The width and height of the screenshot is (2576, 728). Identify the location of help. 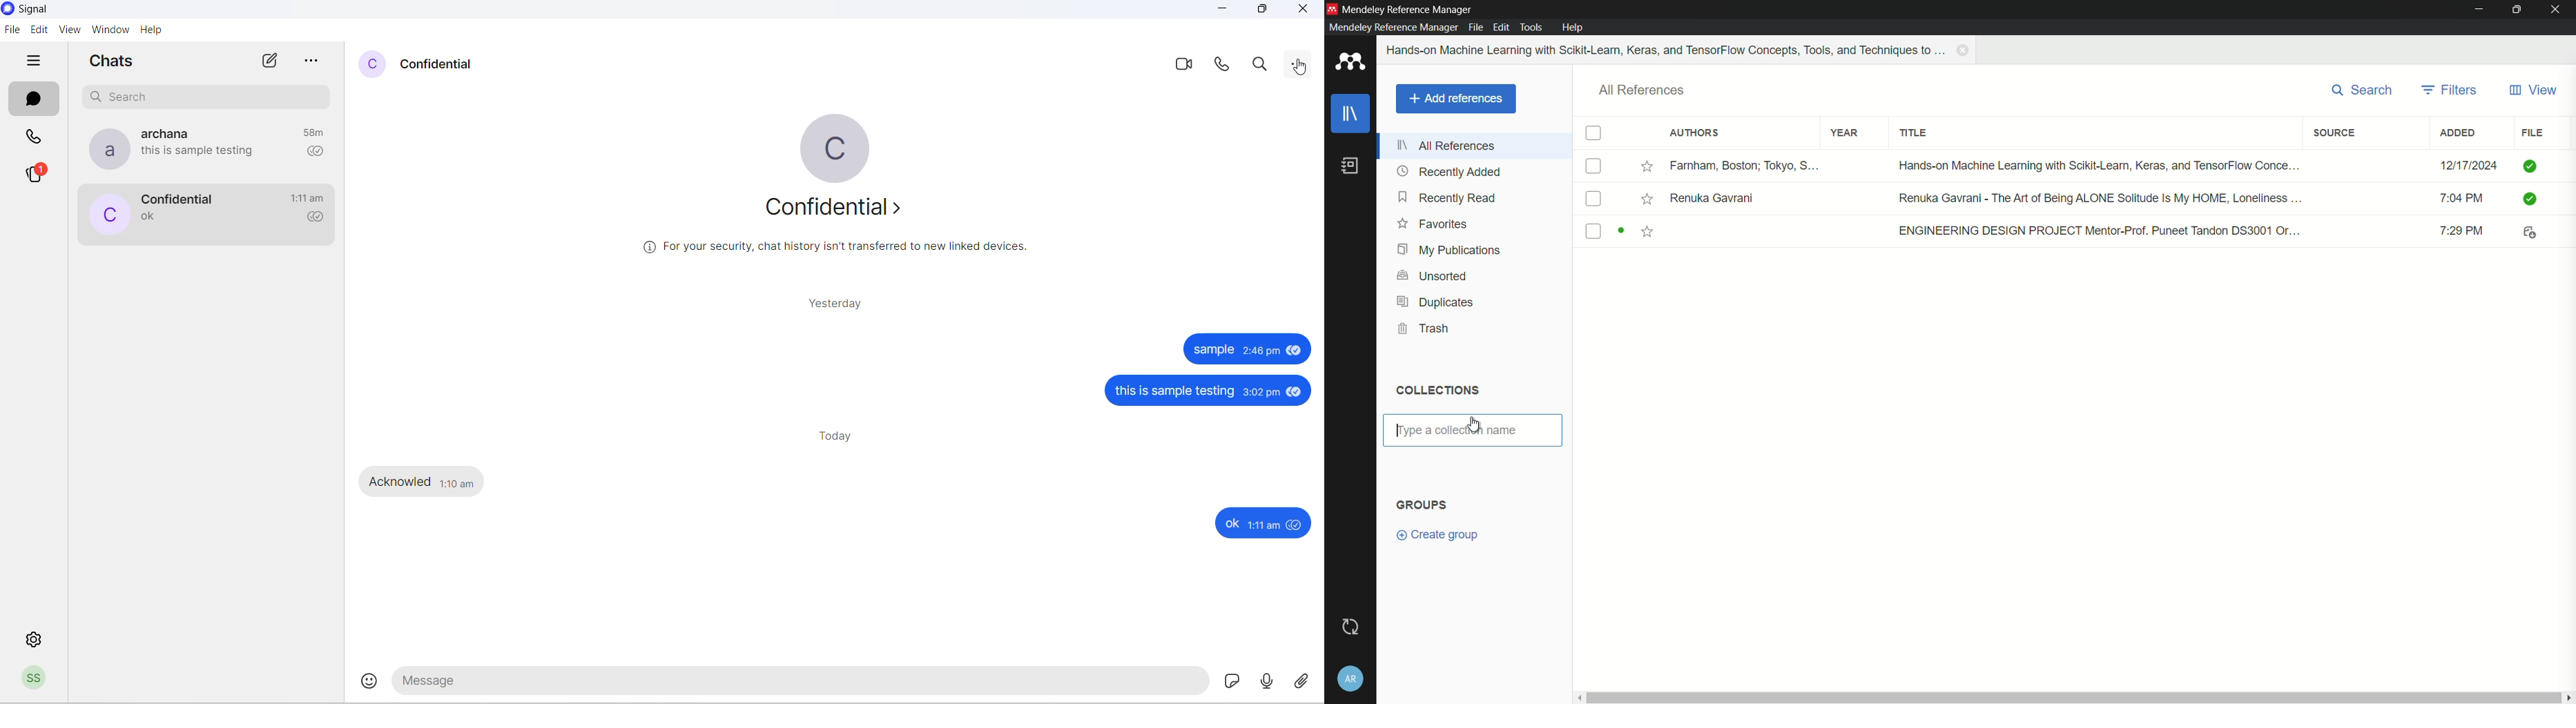
(151, 29).